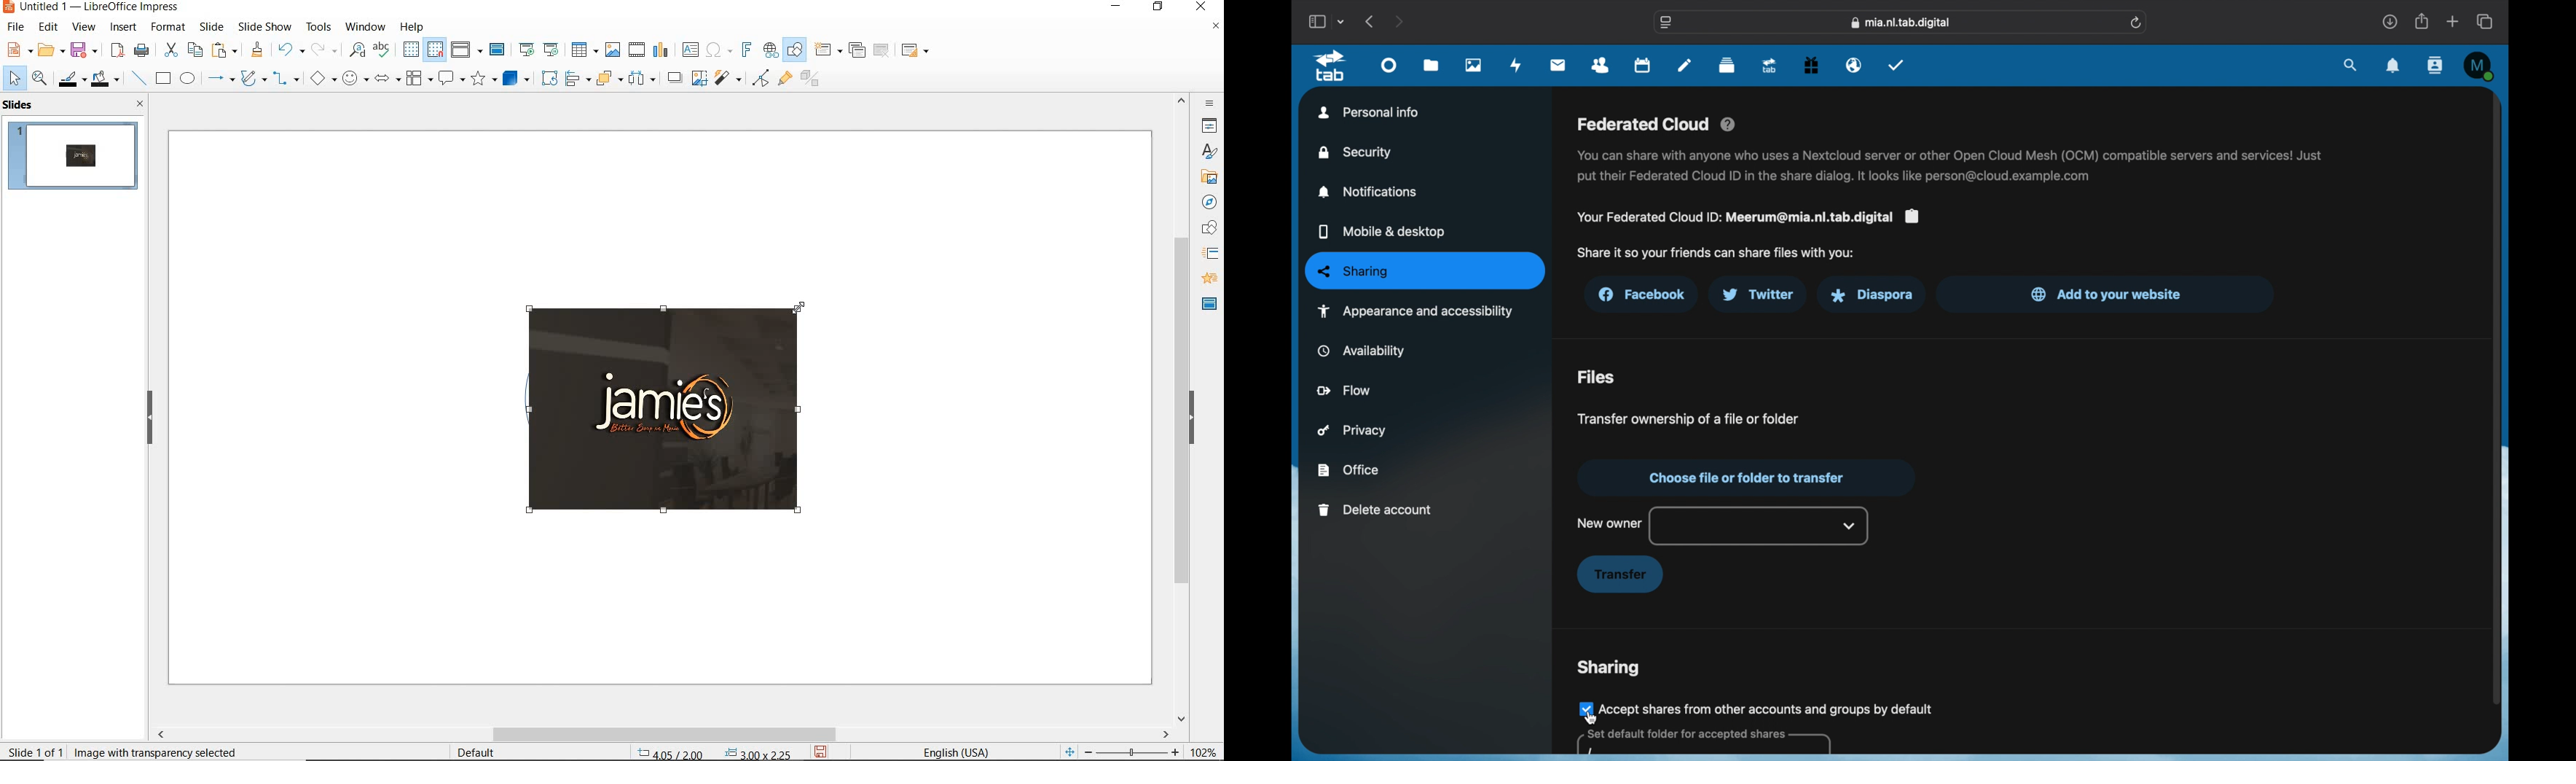 The image size is (2576, 784). Describe the element at coordinates (167, 26) in the screenshot. I see `format` at that location.